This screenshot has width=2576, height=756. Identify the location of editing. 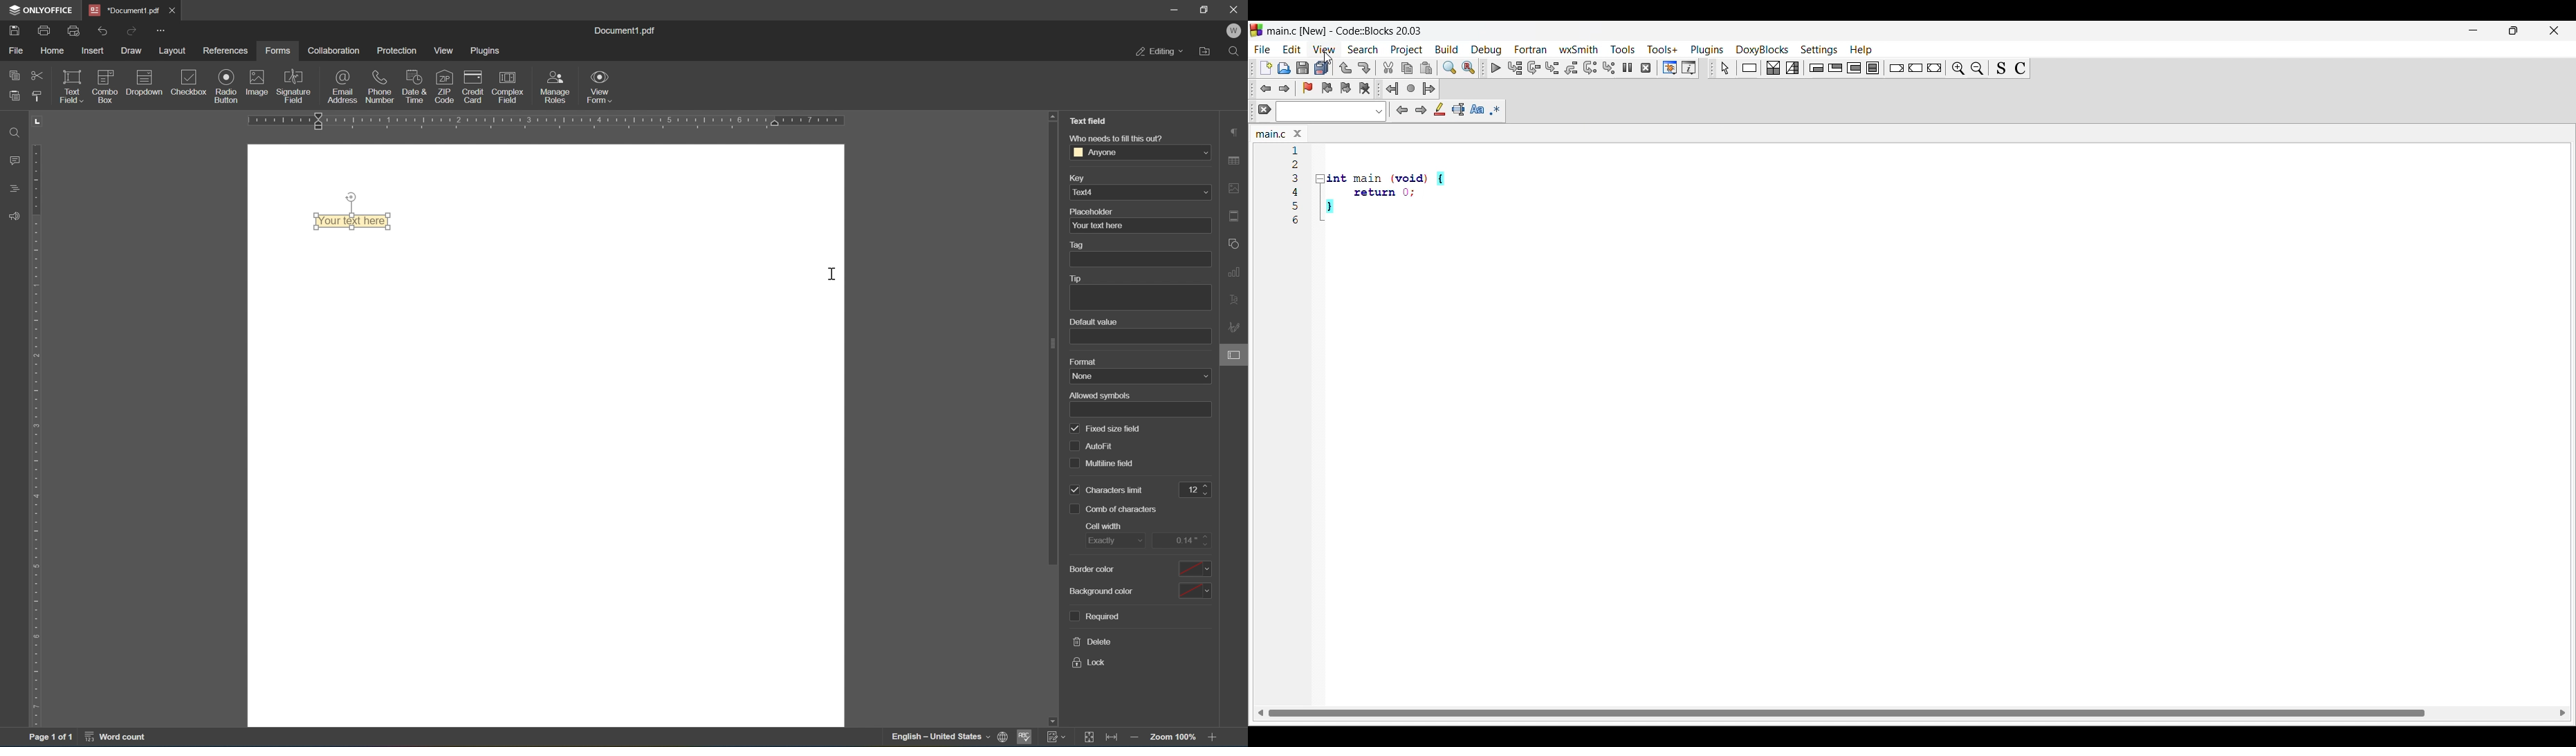
(1162, 51).